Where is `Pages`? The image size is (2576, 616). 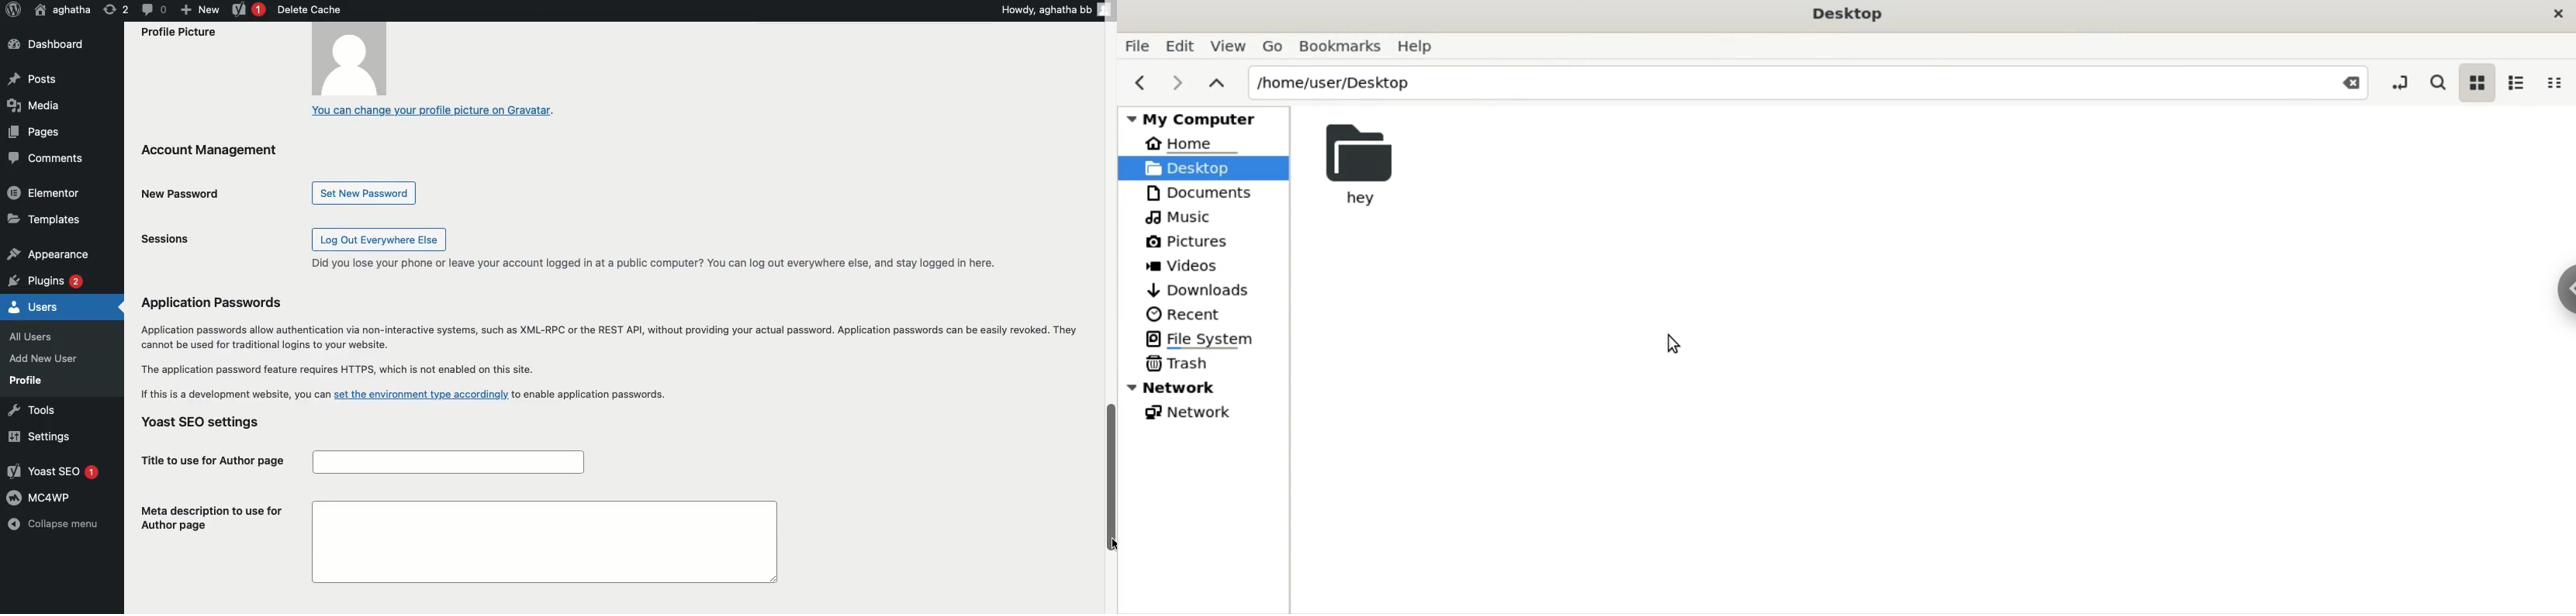 Pages is located at coordinates (36, 131).